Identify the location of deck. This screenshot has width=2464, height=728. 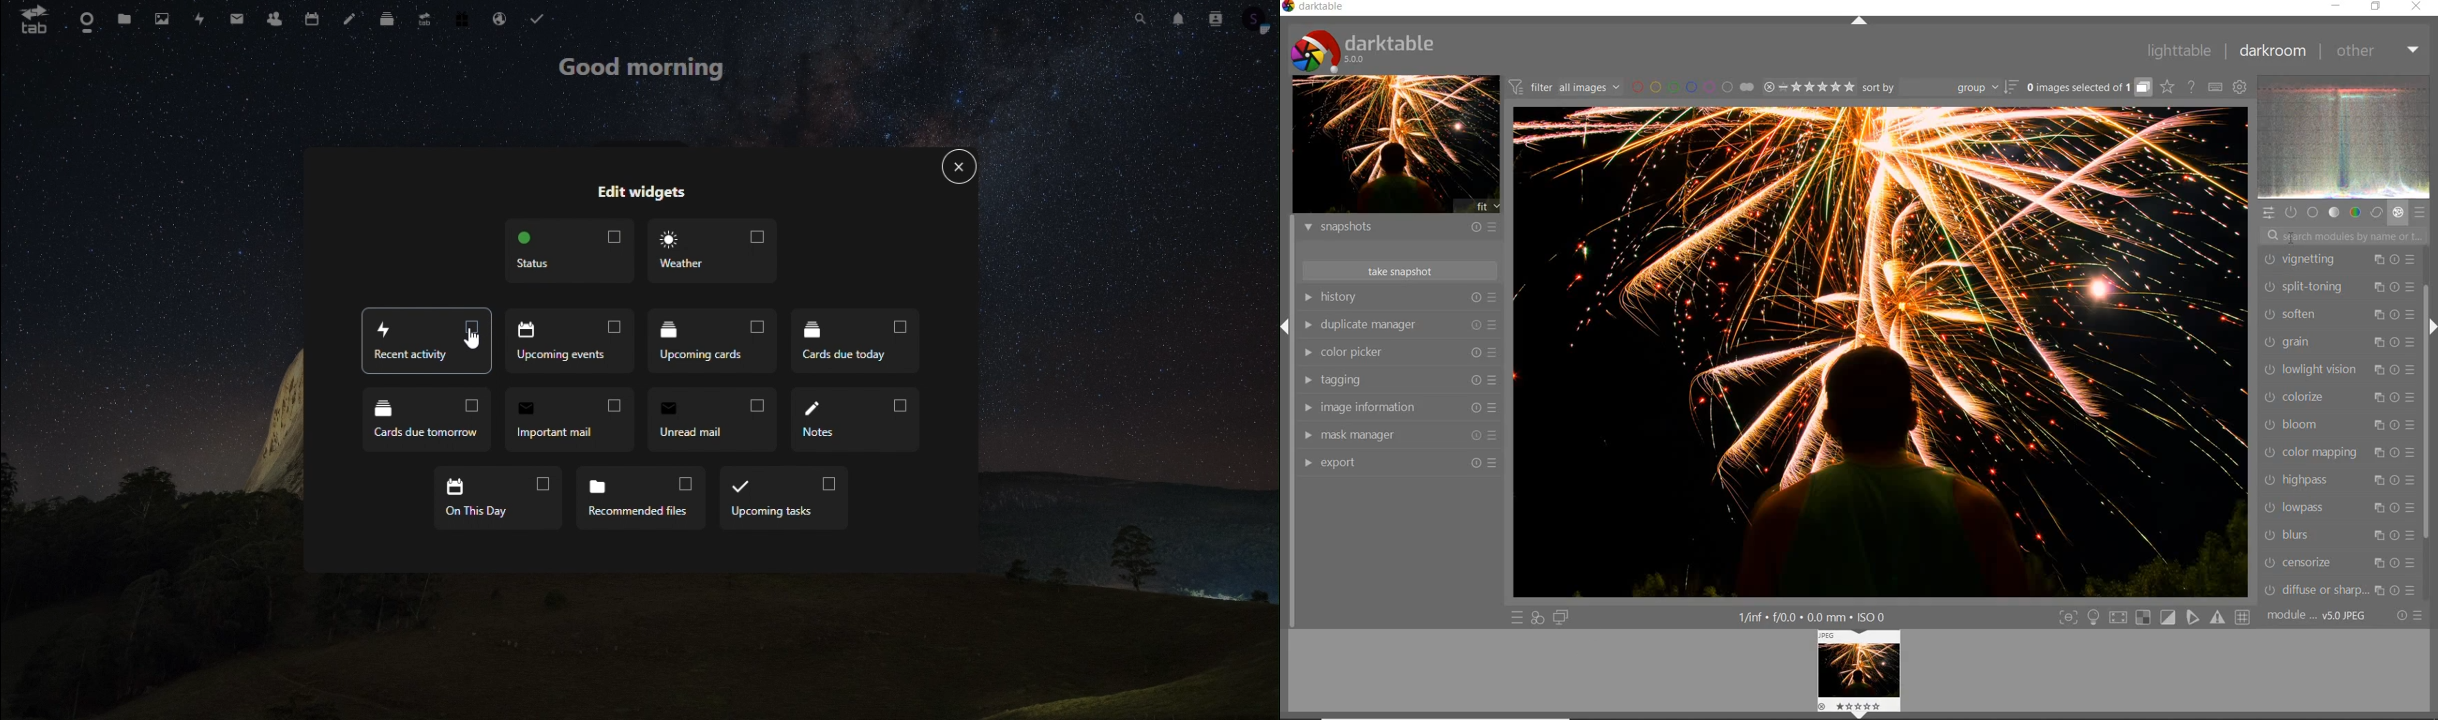
(390, 22).